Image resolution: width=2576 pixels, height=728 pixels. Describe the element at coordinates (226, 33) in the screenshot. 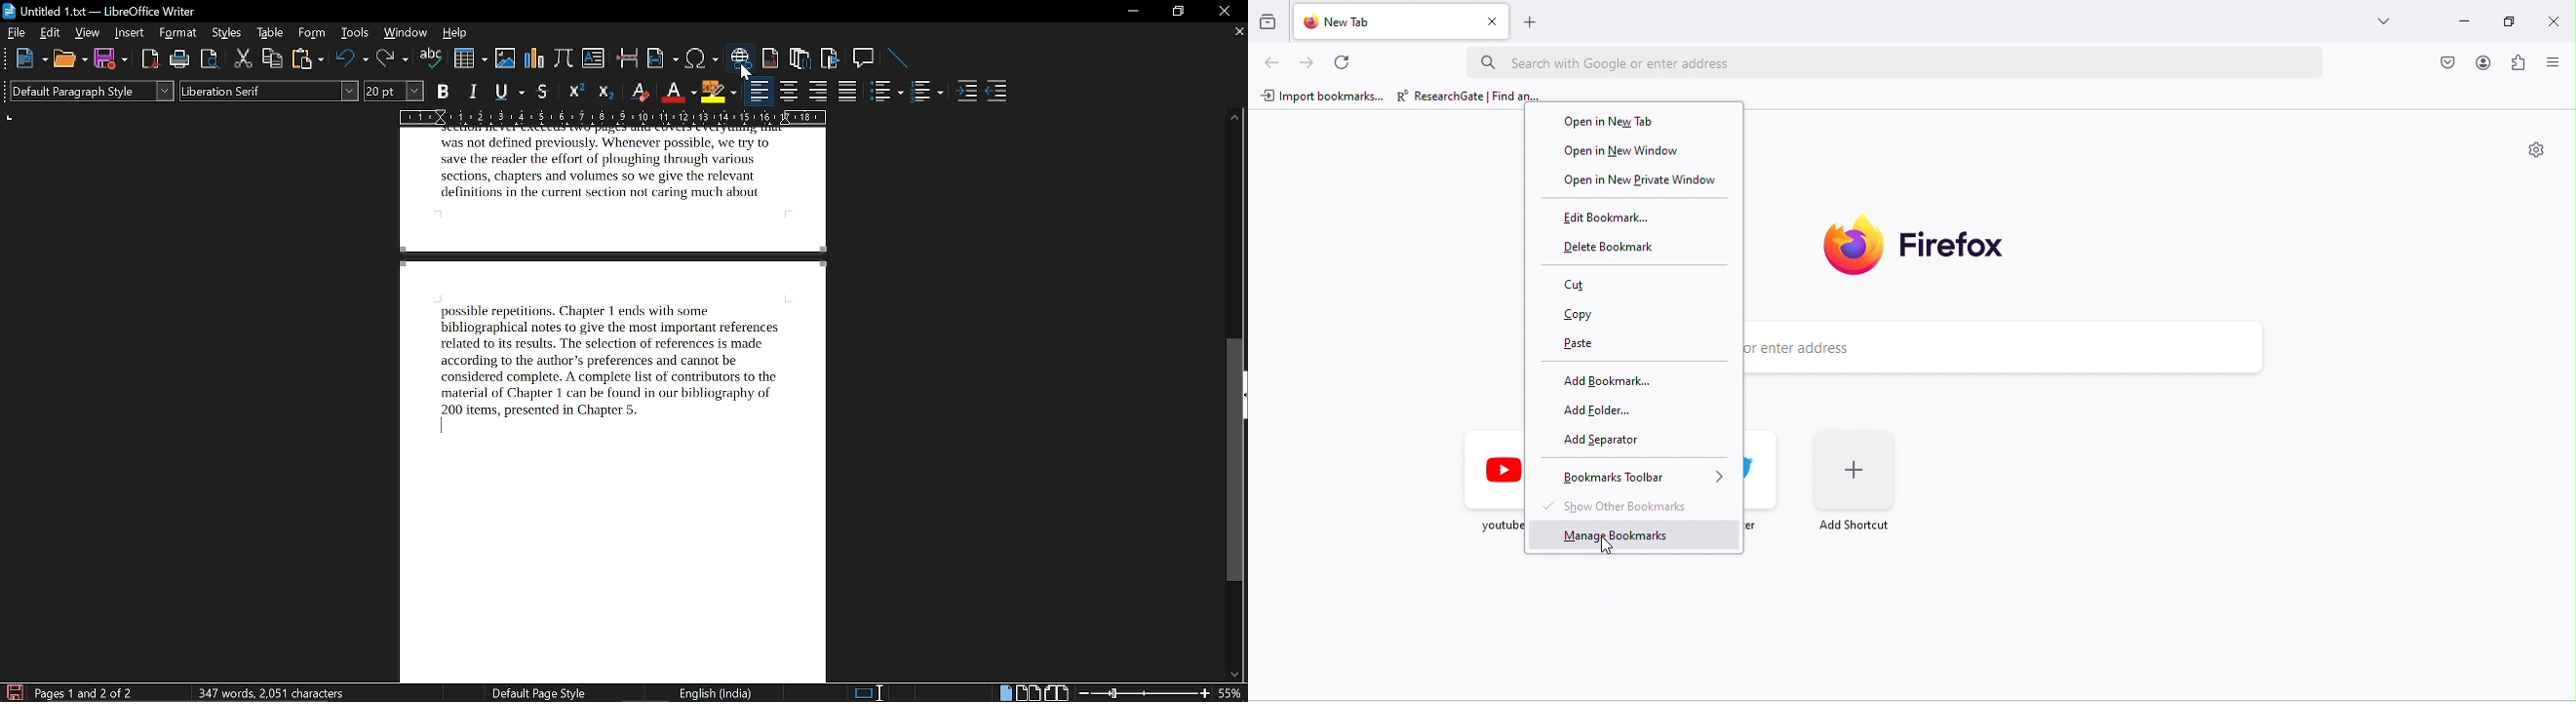

I see `styles` at that location.